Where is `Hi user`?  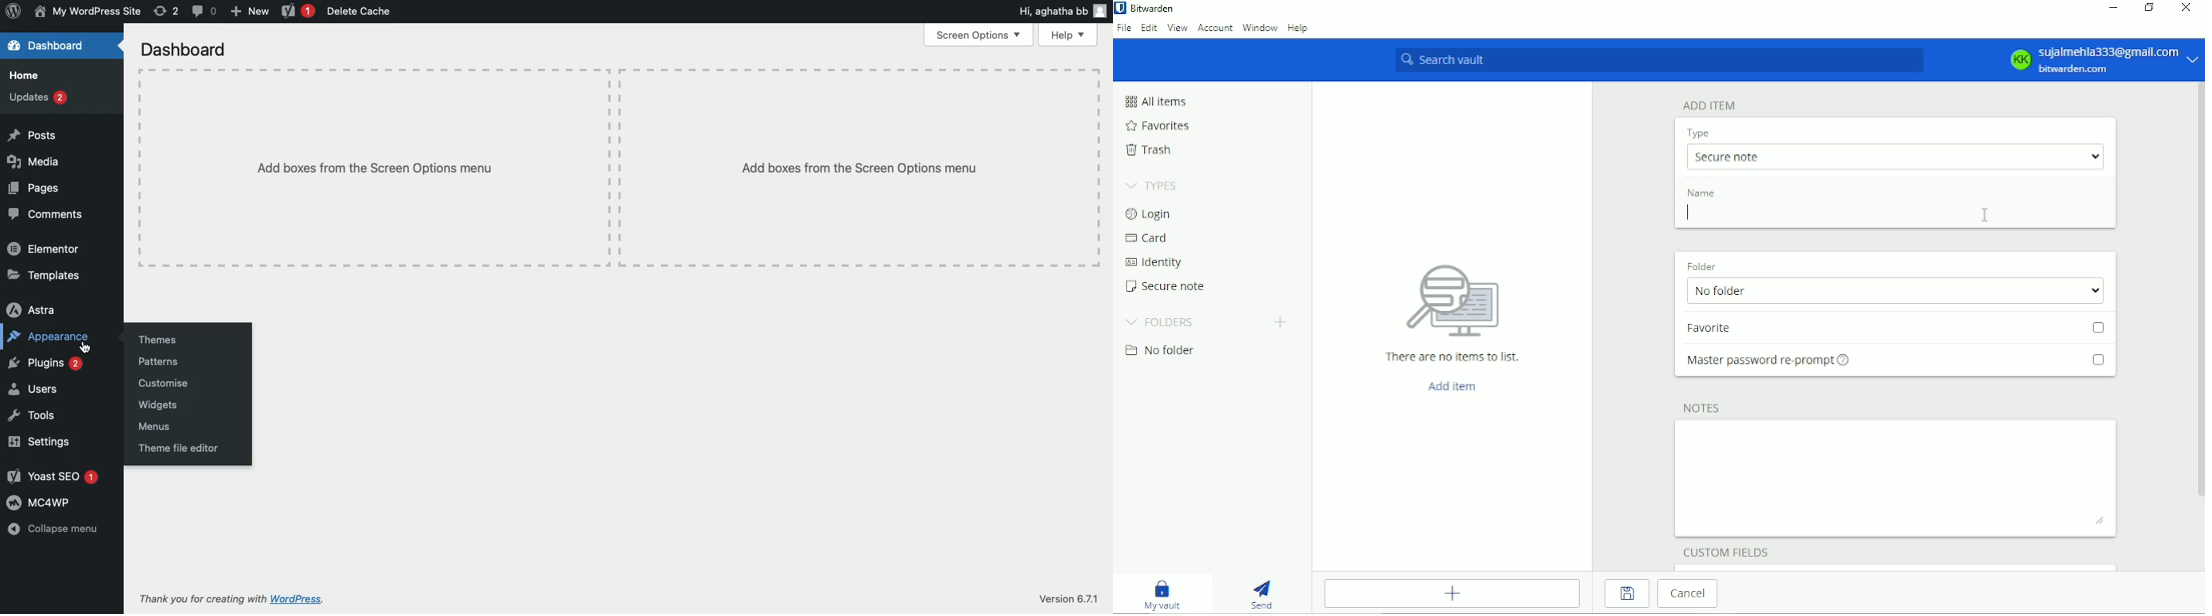 Hi user is located at coordinates (1062, 11).